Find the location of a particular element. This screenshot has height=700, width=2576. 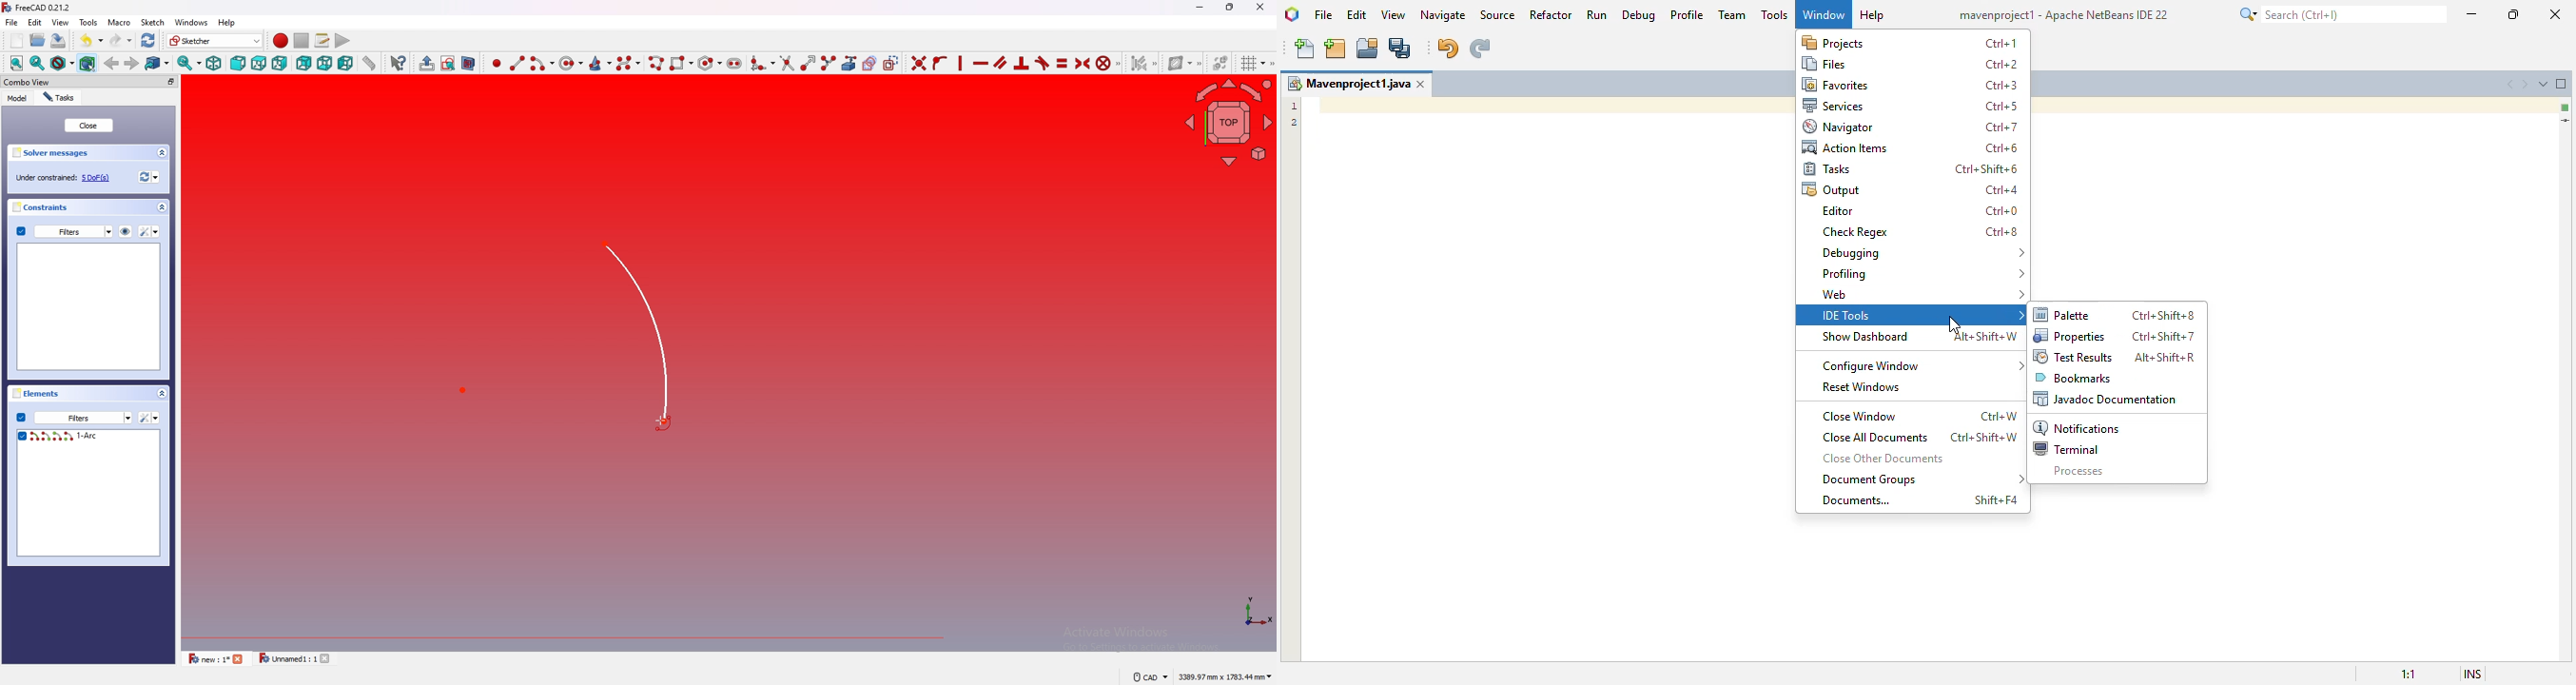

create b spline is located at coordinates (628, 63).